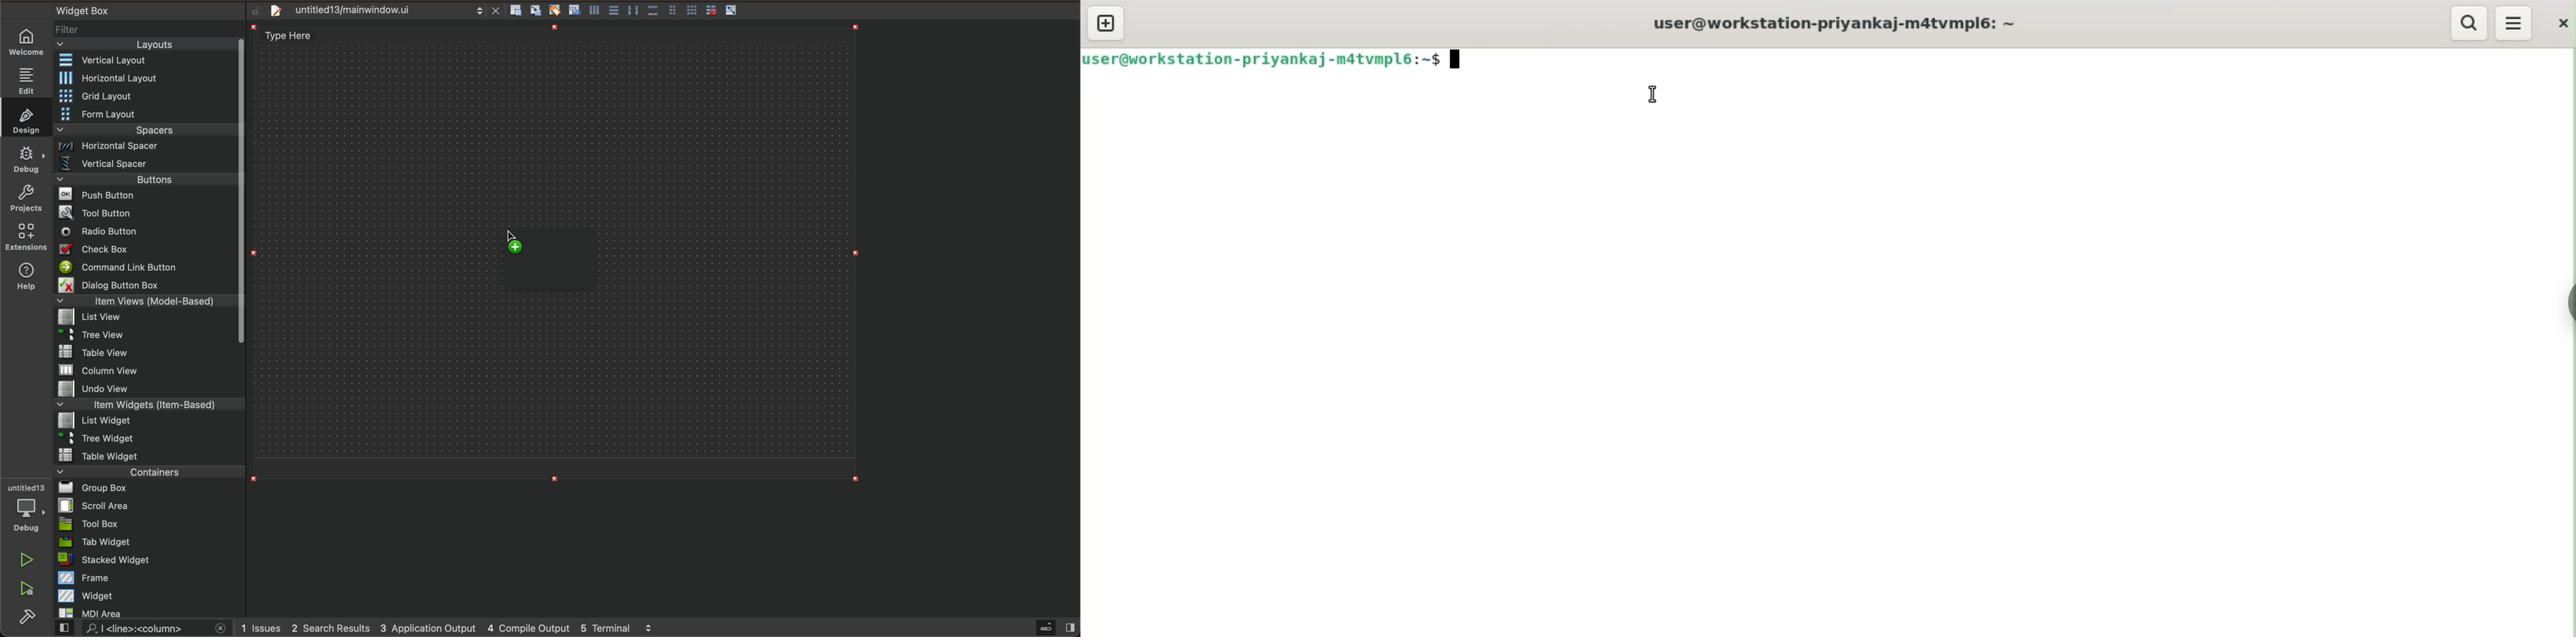 Image resolution: width=2576 pixels, height=644 pixels. I want to click on help, so click(25, 279).